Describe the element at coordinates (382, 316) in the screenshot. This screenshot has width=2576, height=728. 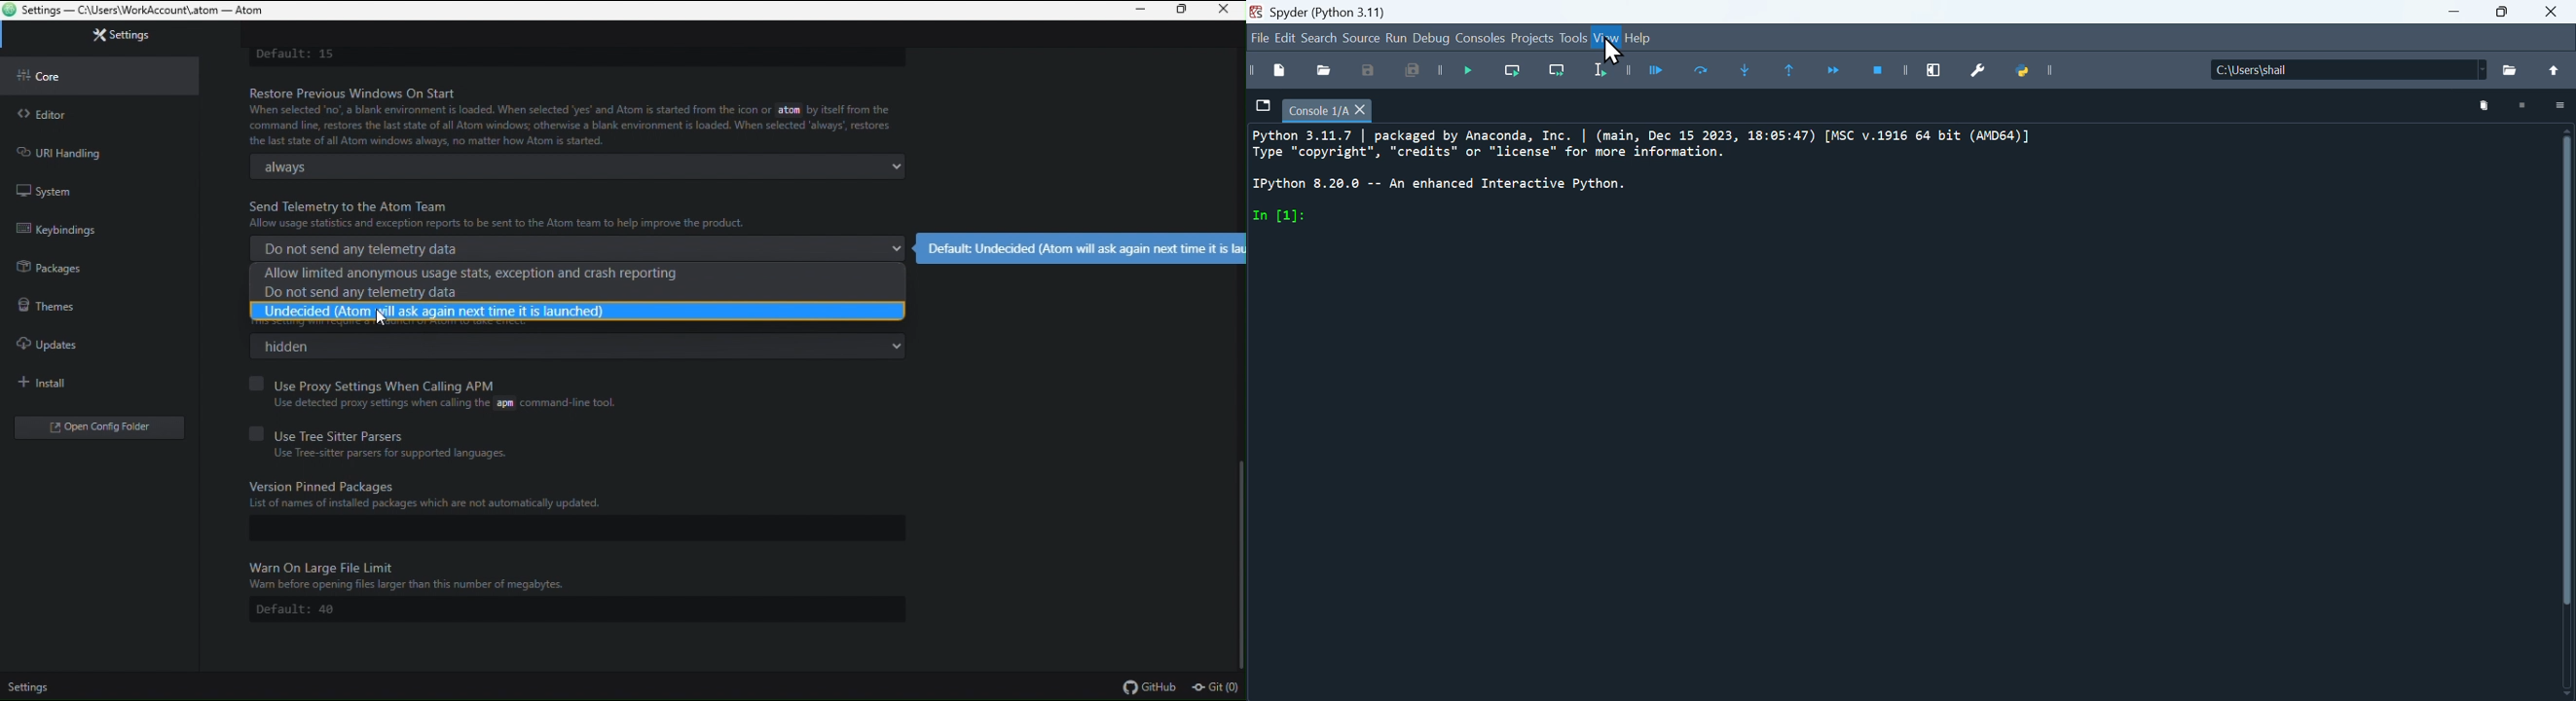
I see `cursor` at that location.